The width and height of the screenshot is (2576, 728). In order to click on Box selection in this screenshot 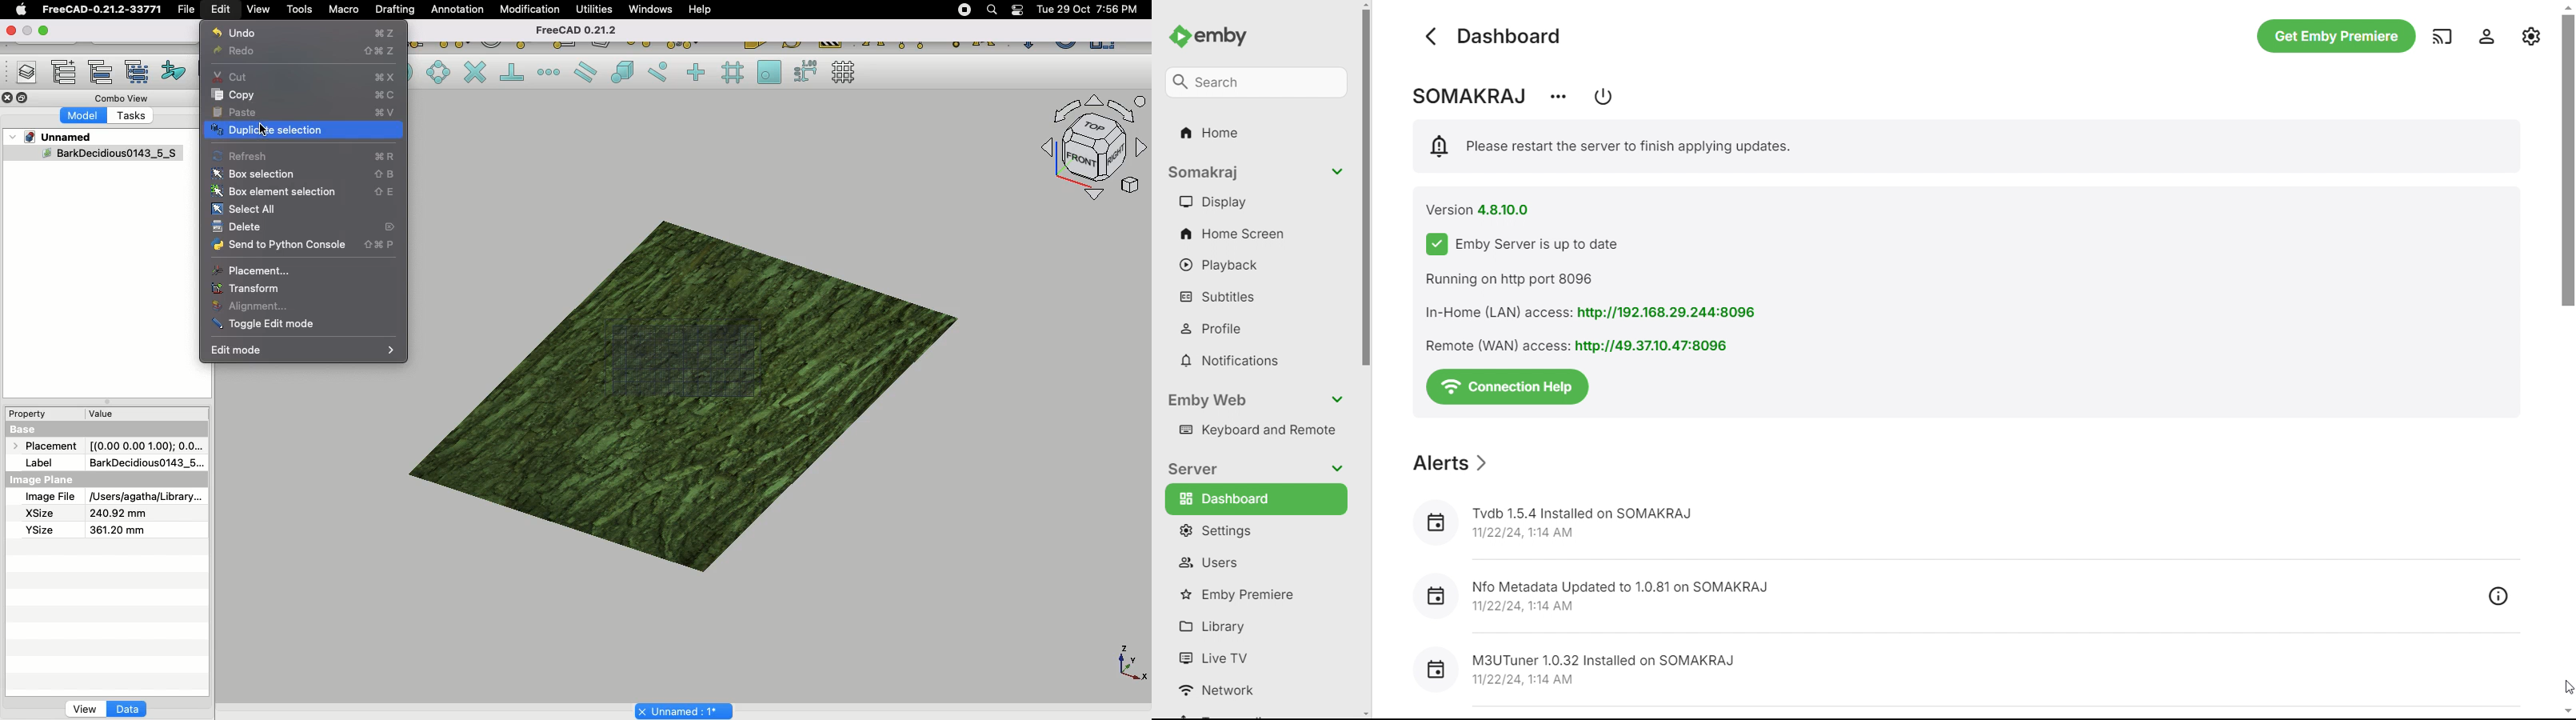, I will do `click(306, 175)`.